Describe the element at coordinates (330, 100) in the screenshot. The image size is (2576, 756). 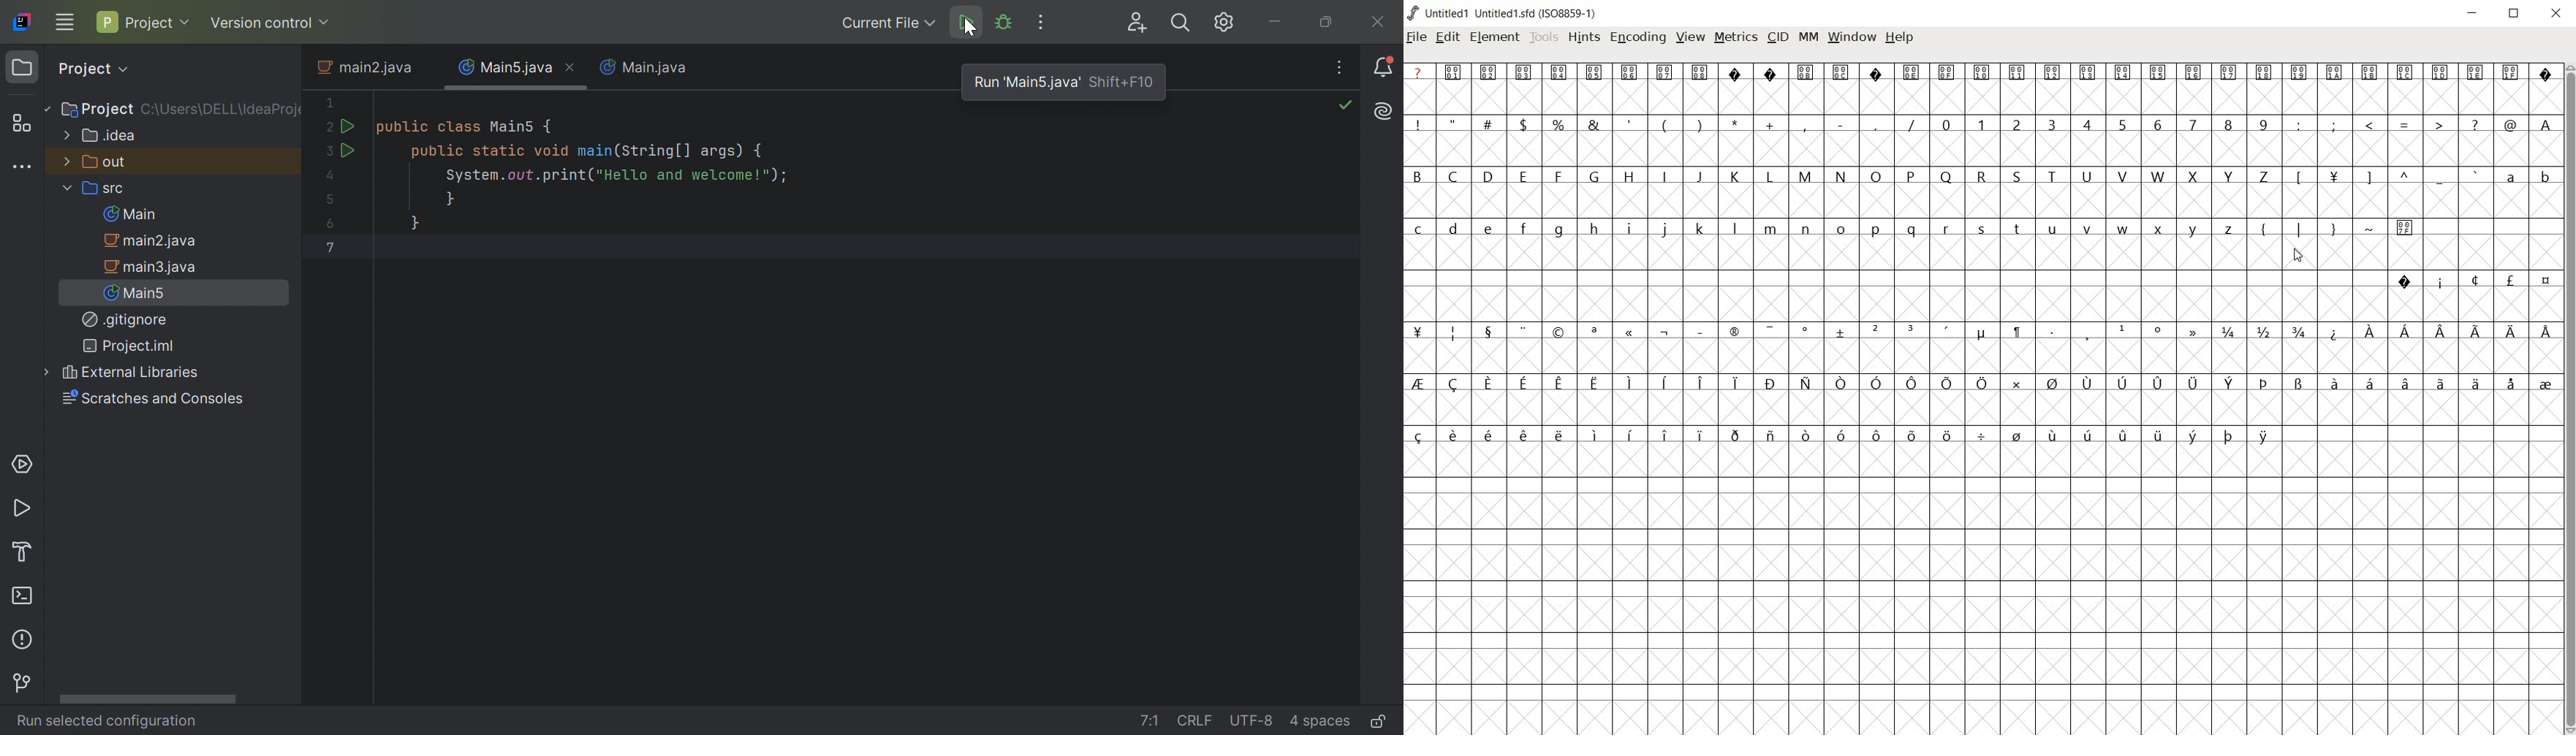
I see `1` at that location.